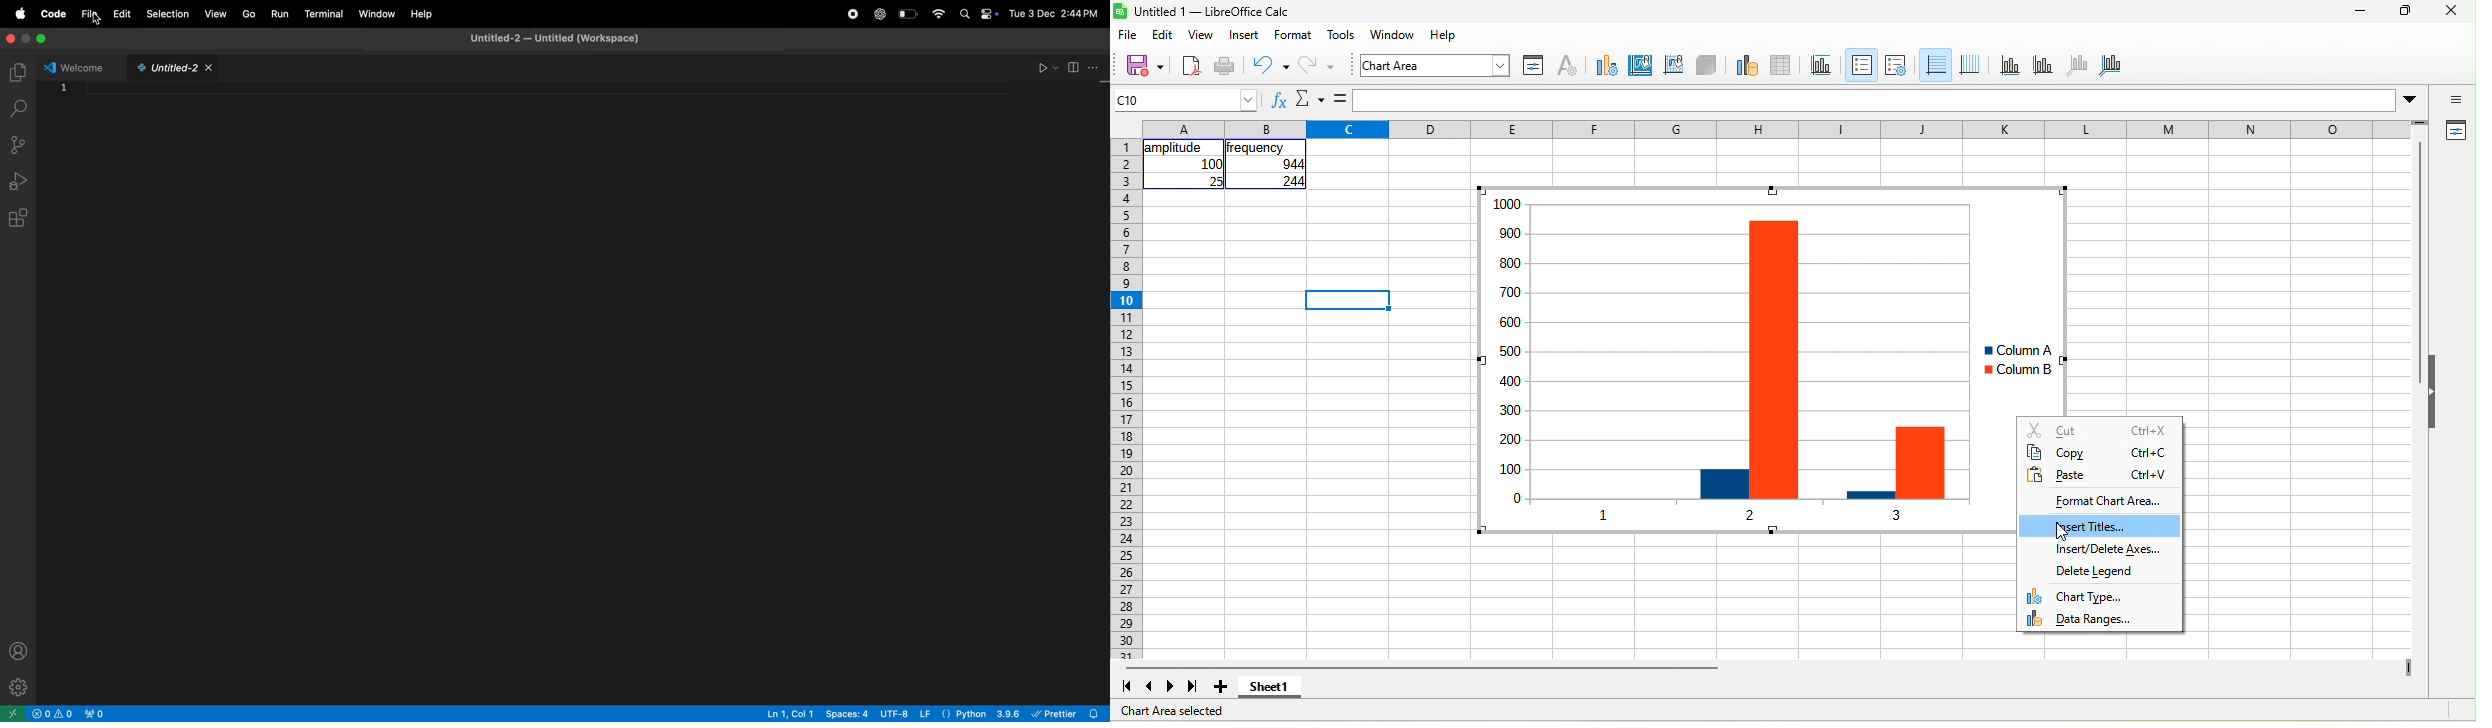 Image resolution: width=2492 pixels, height=728 pixels. I want to click on format selection, so click(1534, 66).